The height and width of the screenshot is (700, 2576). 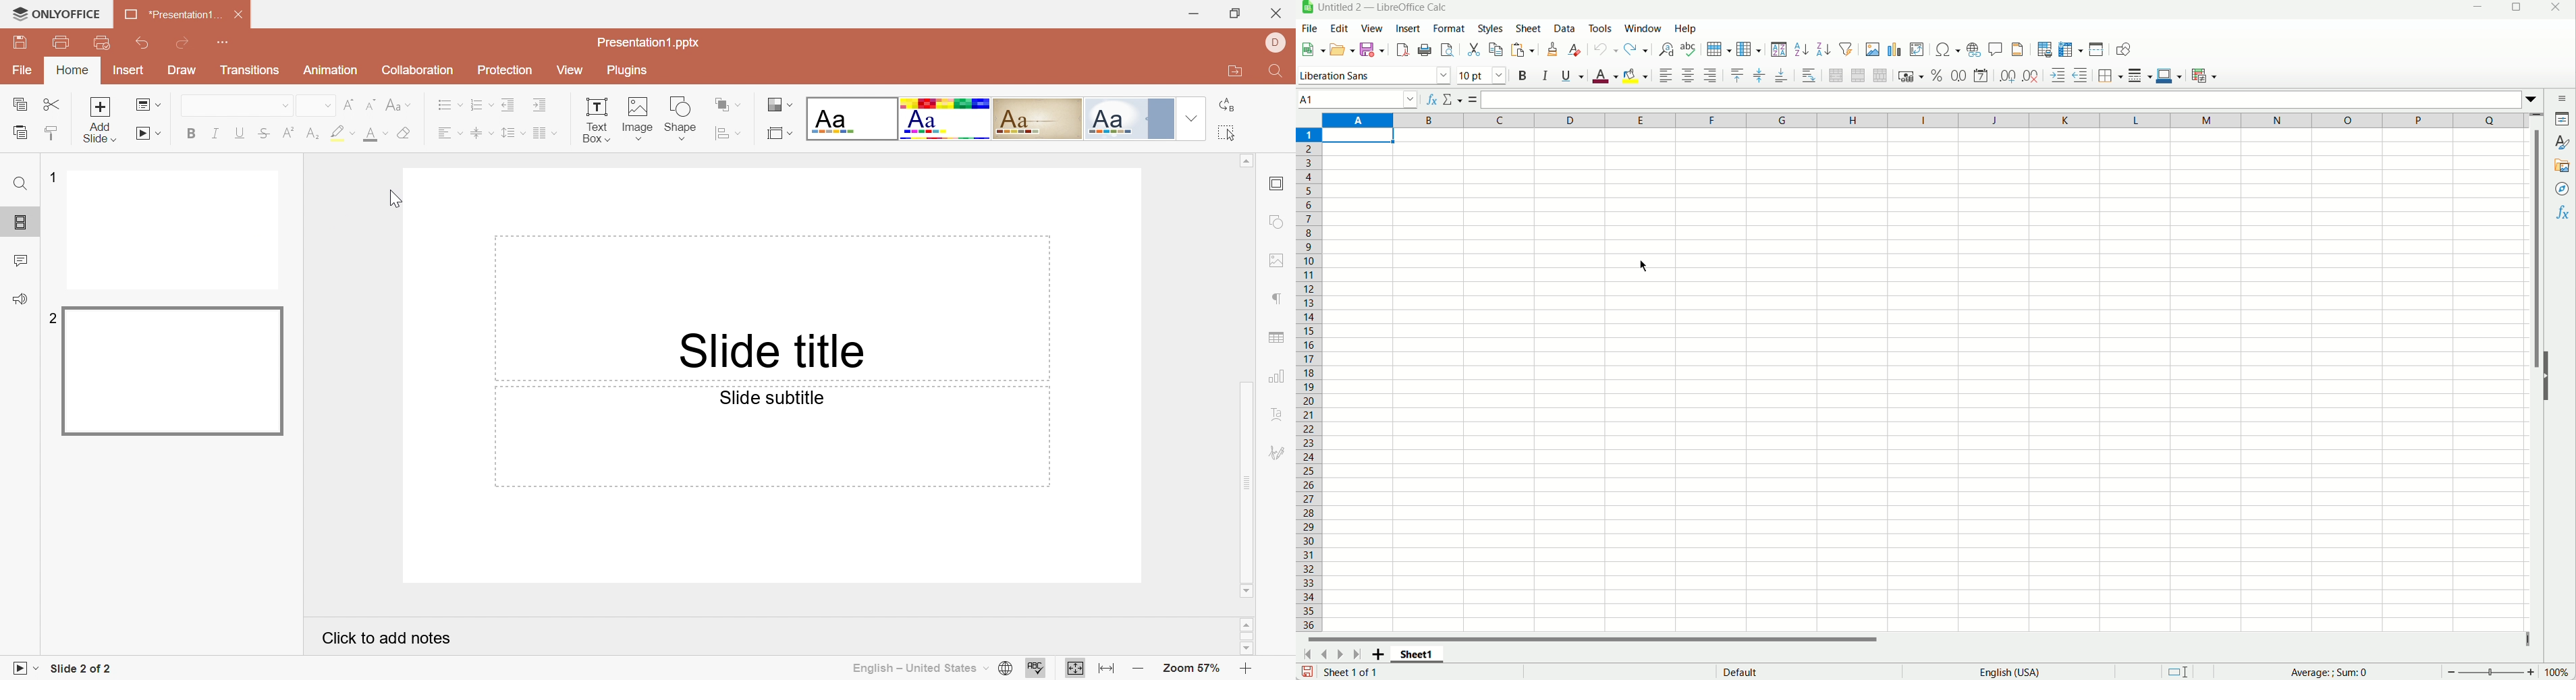 What do you see at coordinates (505, 71) in the screenshot?
I see `Protection` at bounding box center [505, 71].